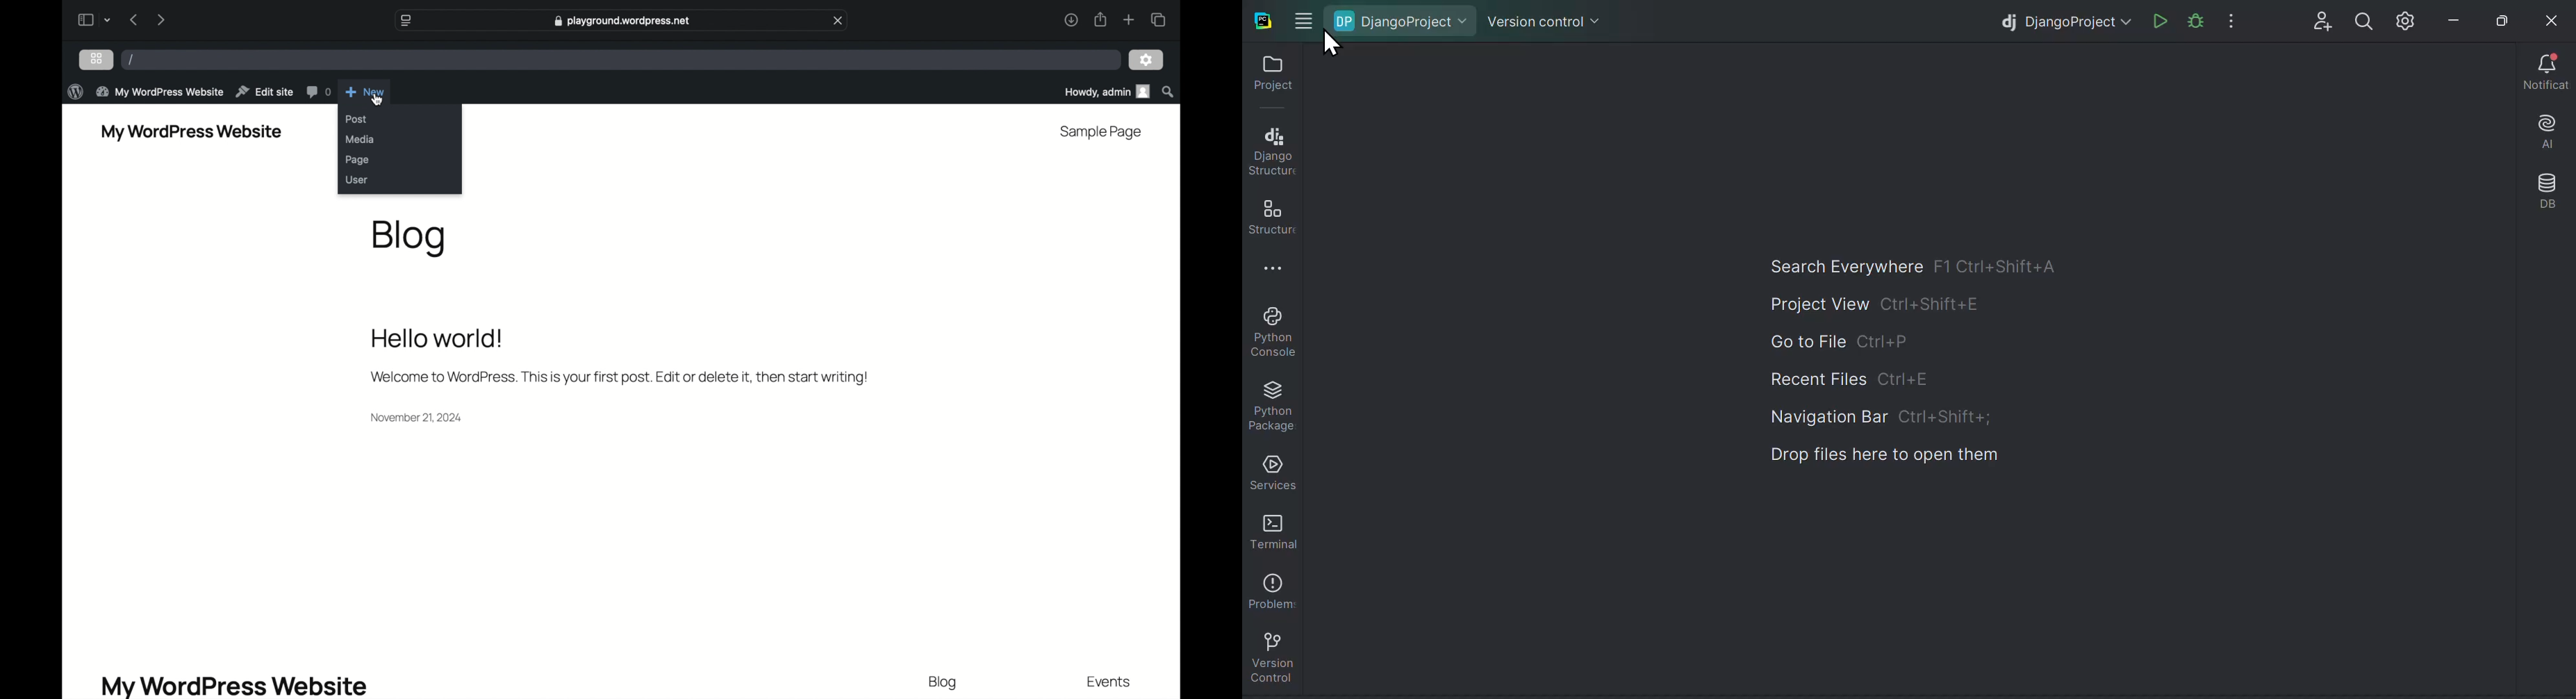  Describe the element at coordinates (360, 139) in the screenshot. I see `media` at that location.